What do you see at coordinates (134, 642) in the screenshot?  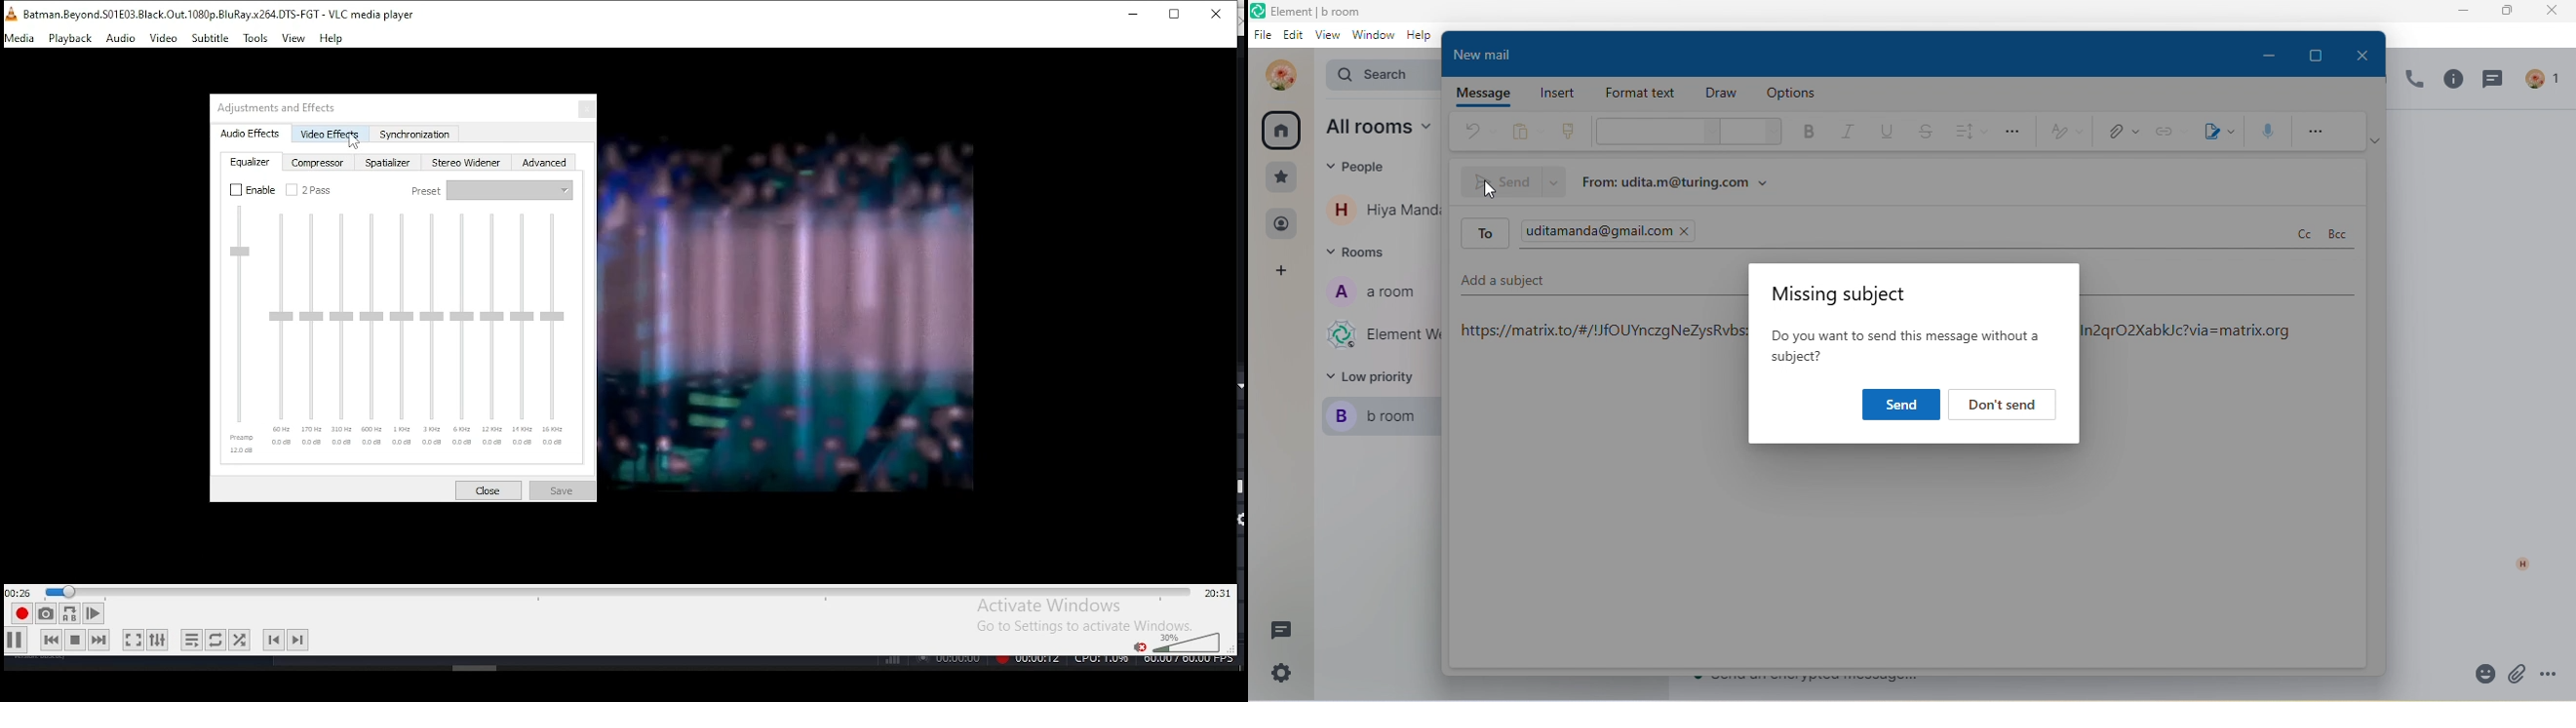 I see `toggle fullscreen` at bounding box center [134, 642].